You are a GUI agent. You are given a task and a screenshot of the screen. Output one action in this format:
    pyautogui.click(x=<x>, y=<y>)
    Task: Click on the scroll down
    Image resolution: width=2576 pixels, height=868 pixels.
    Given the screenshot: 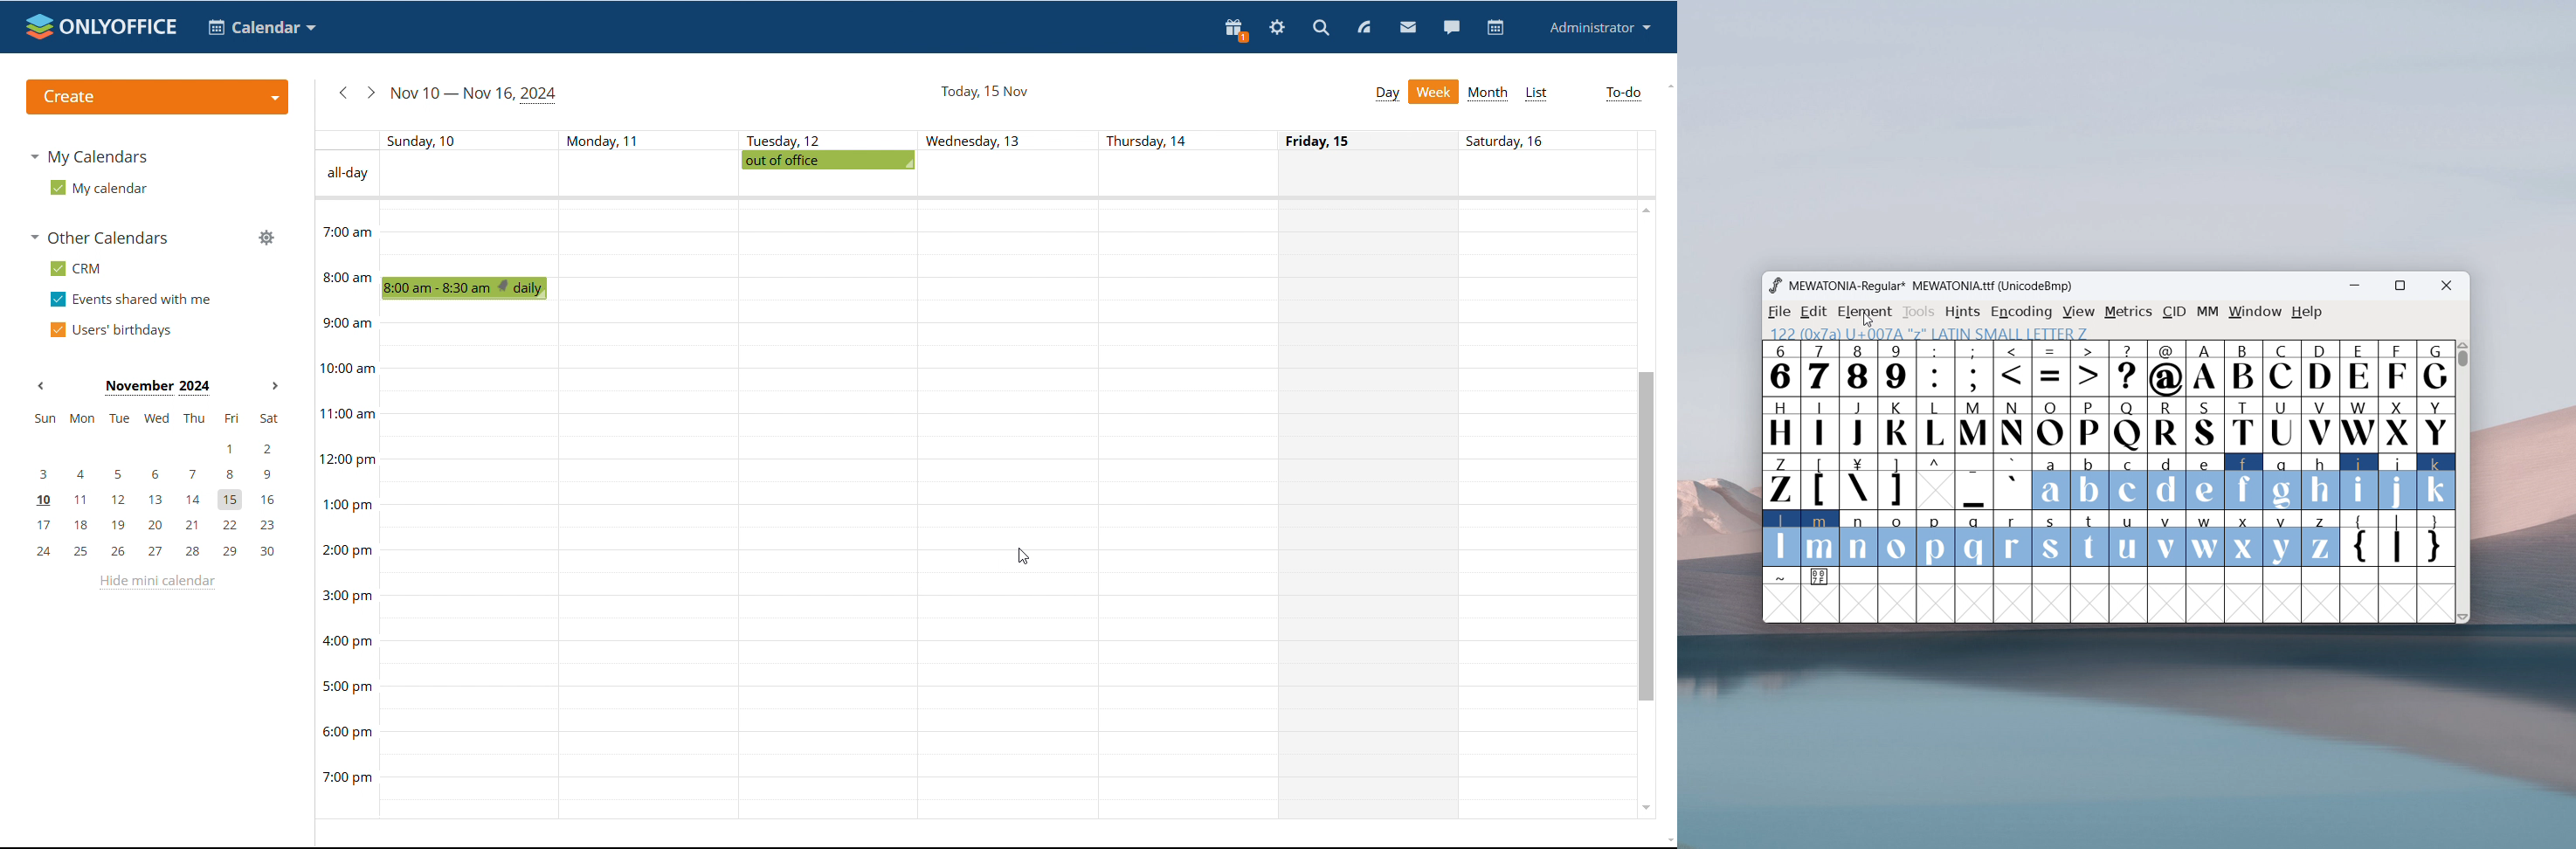 What is the action you would take?
    pyautogui.click(x=1646, y=808)
    